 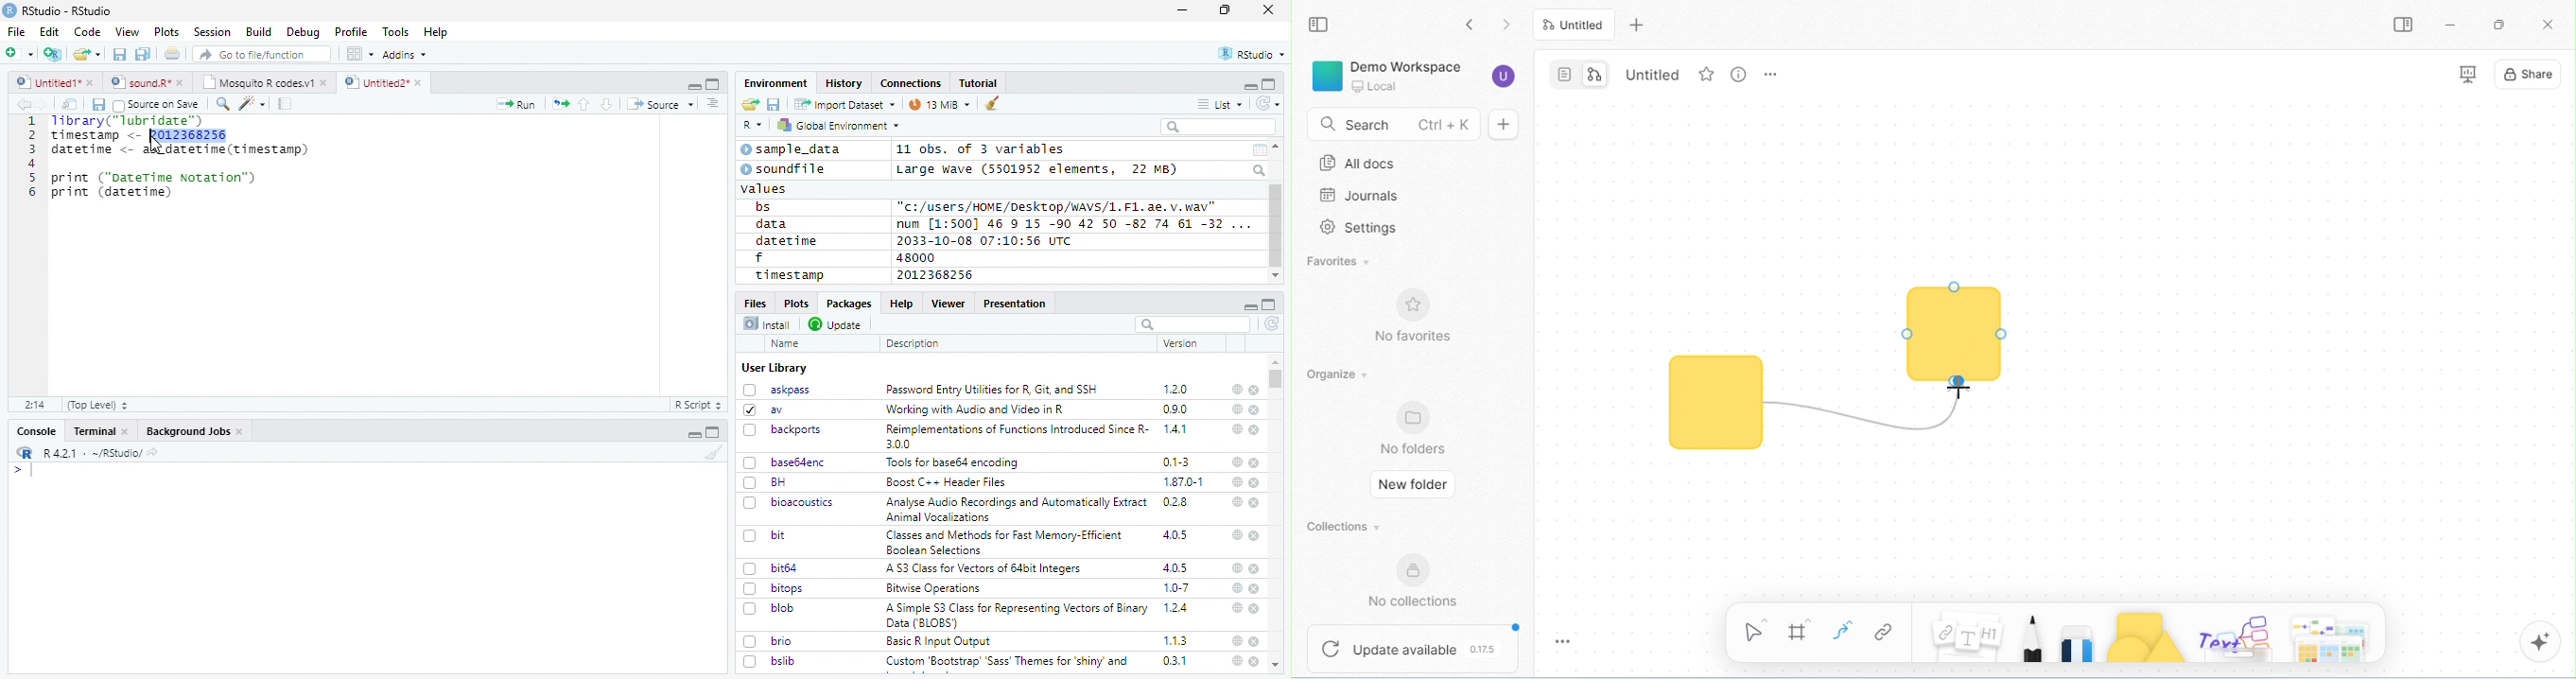 I want to click on Tools for baseb4 encoding, so click(x=954, y=462).